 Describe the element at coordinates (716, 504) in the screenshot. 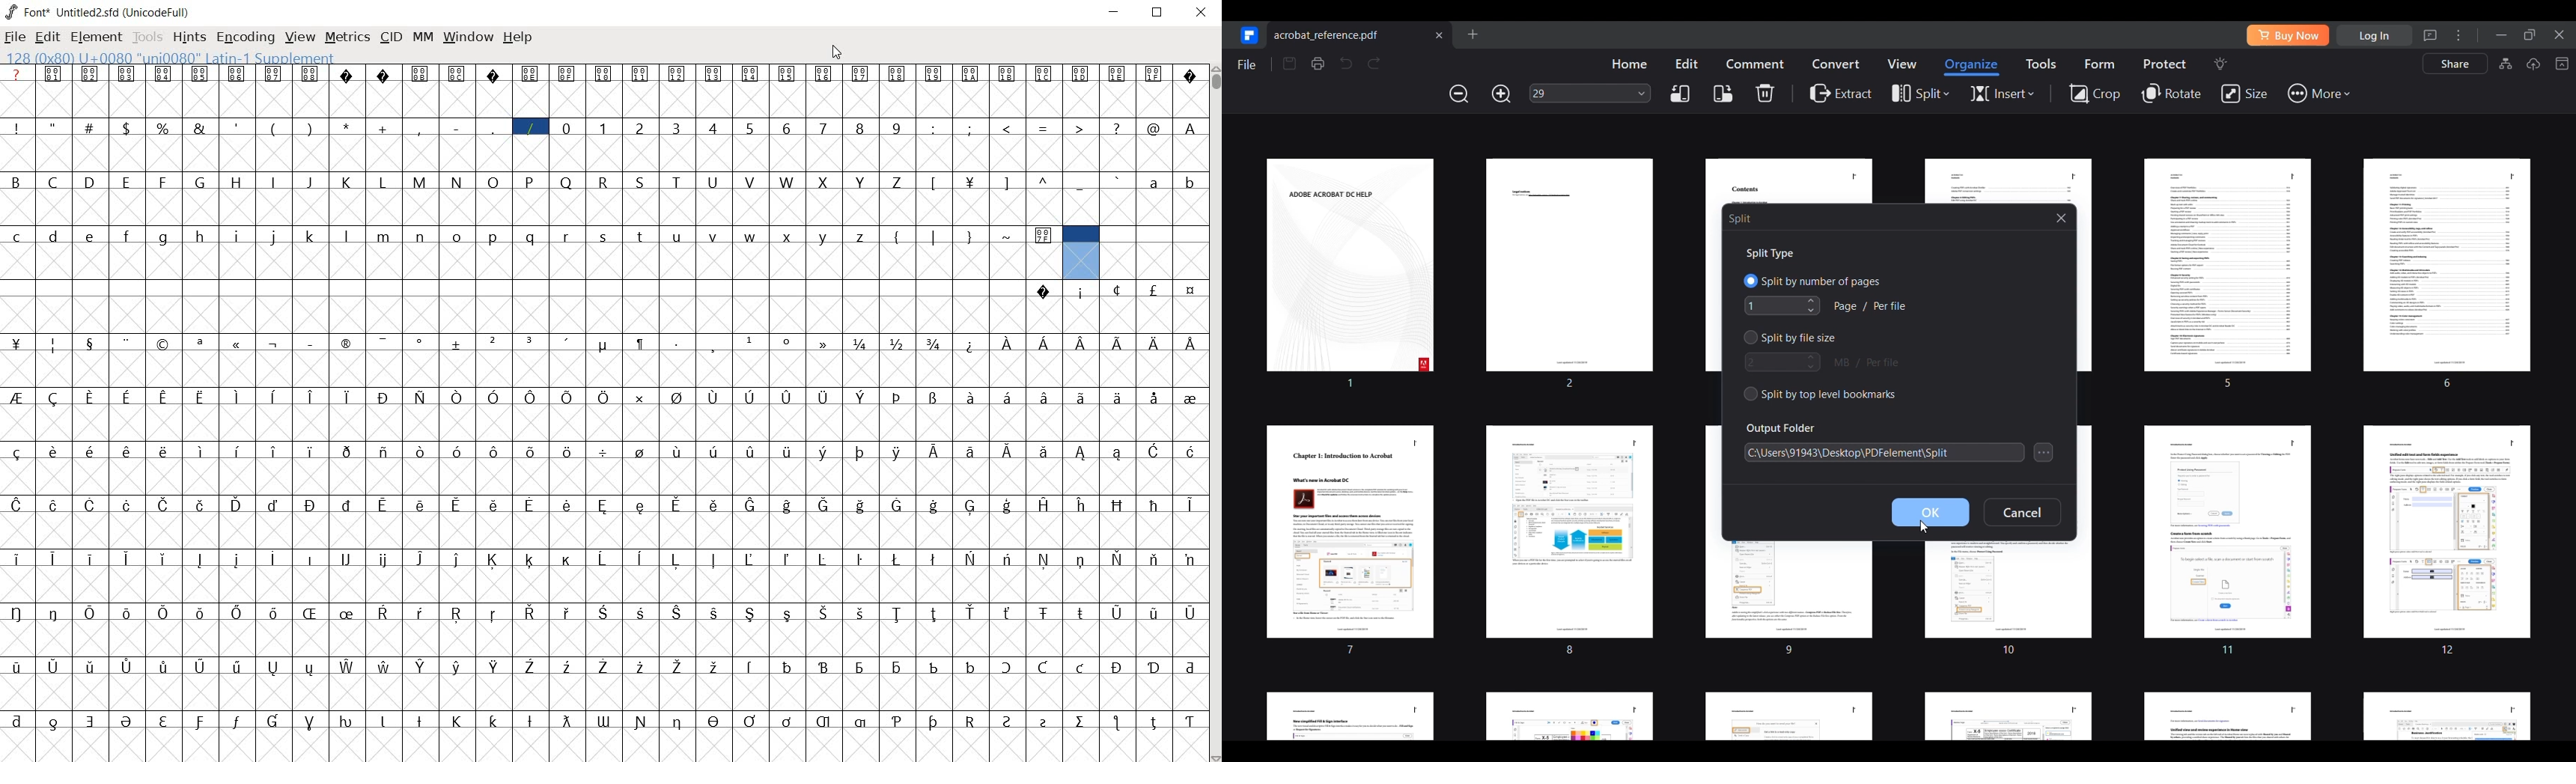

I see `Symbol` at that location.